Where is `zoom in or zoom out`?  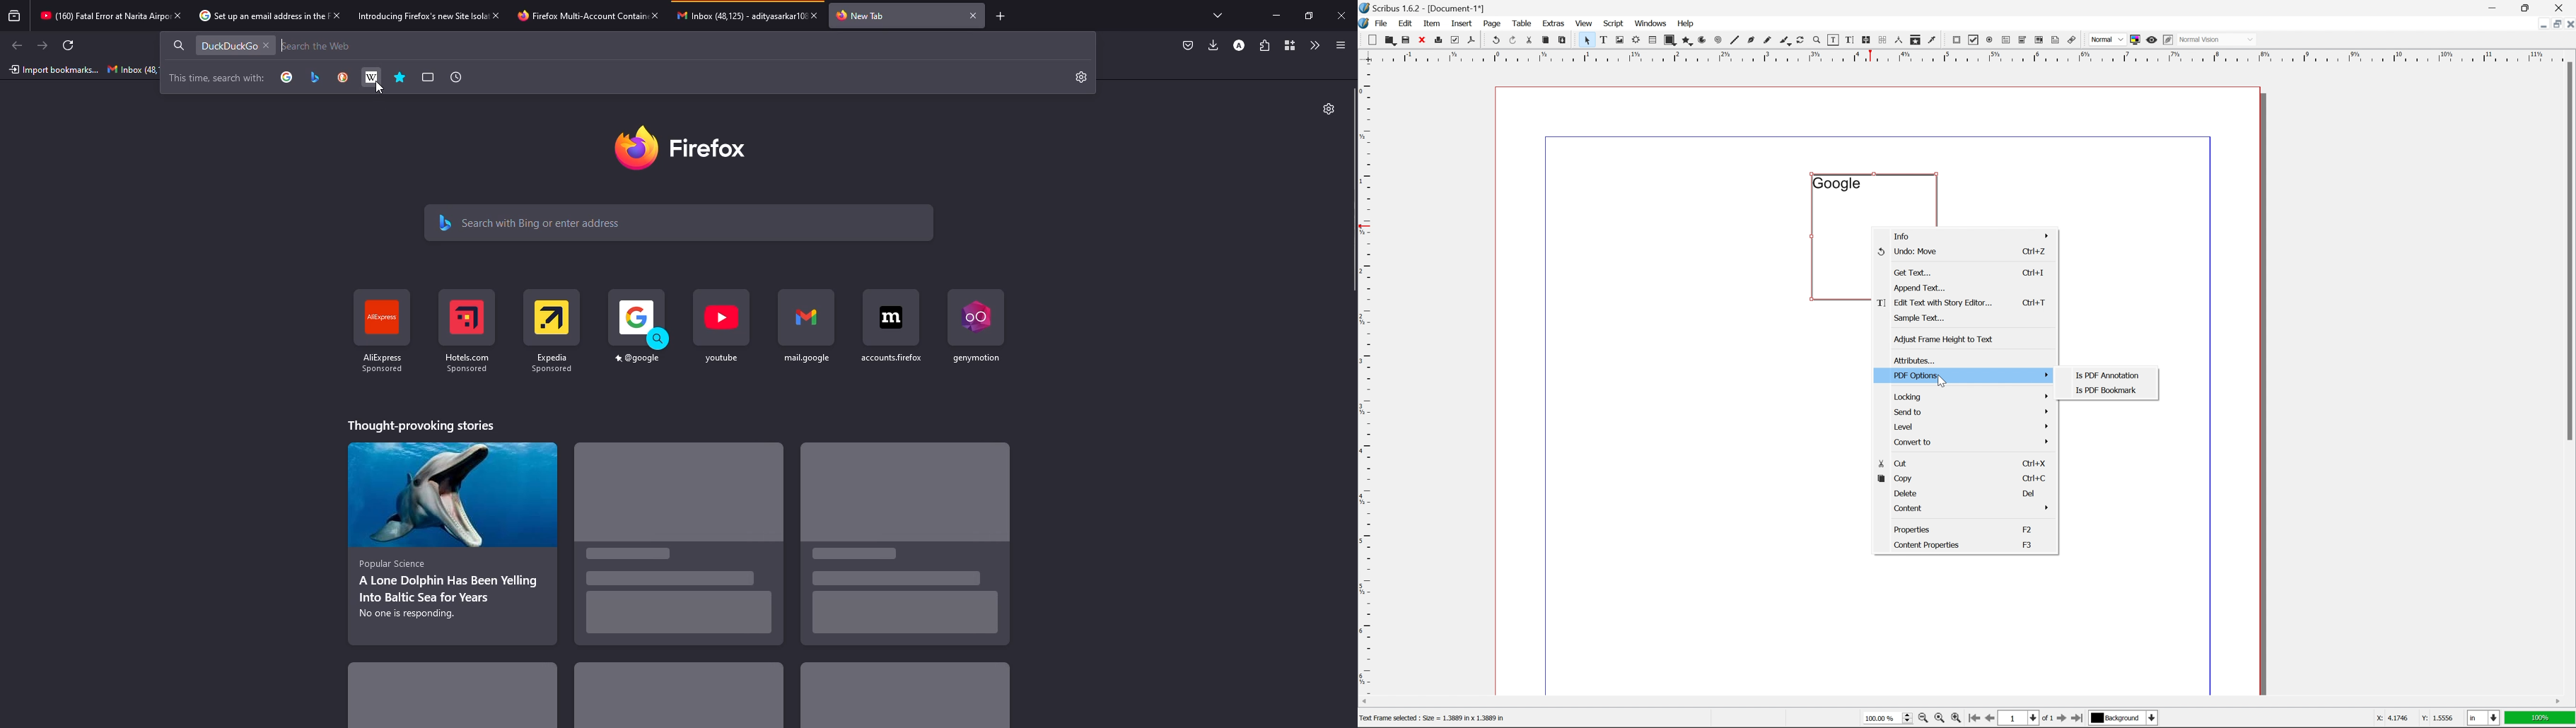 zoom in or zoom out is located at coordinates (1817, 41).